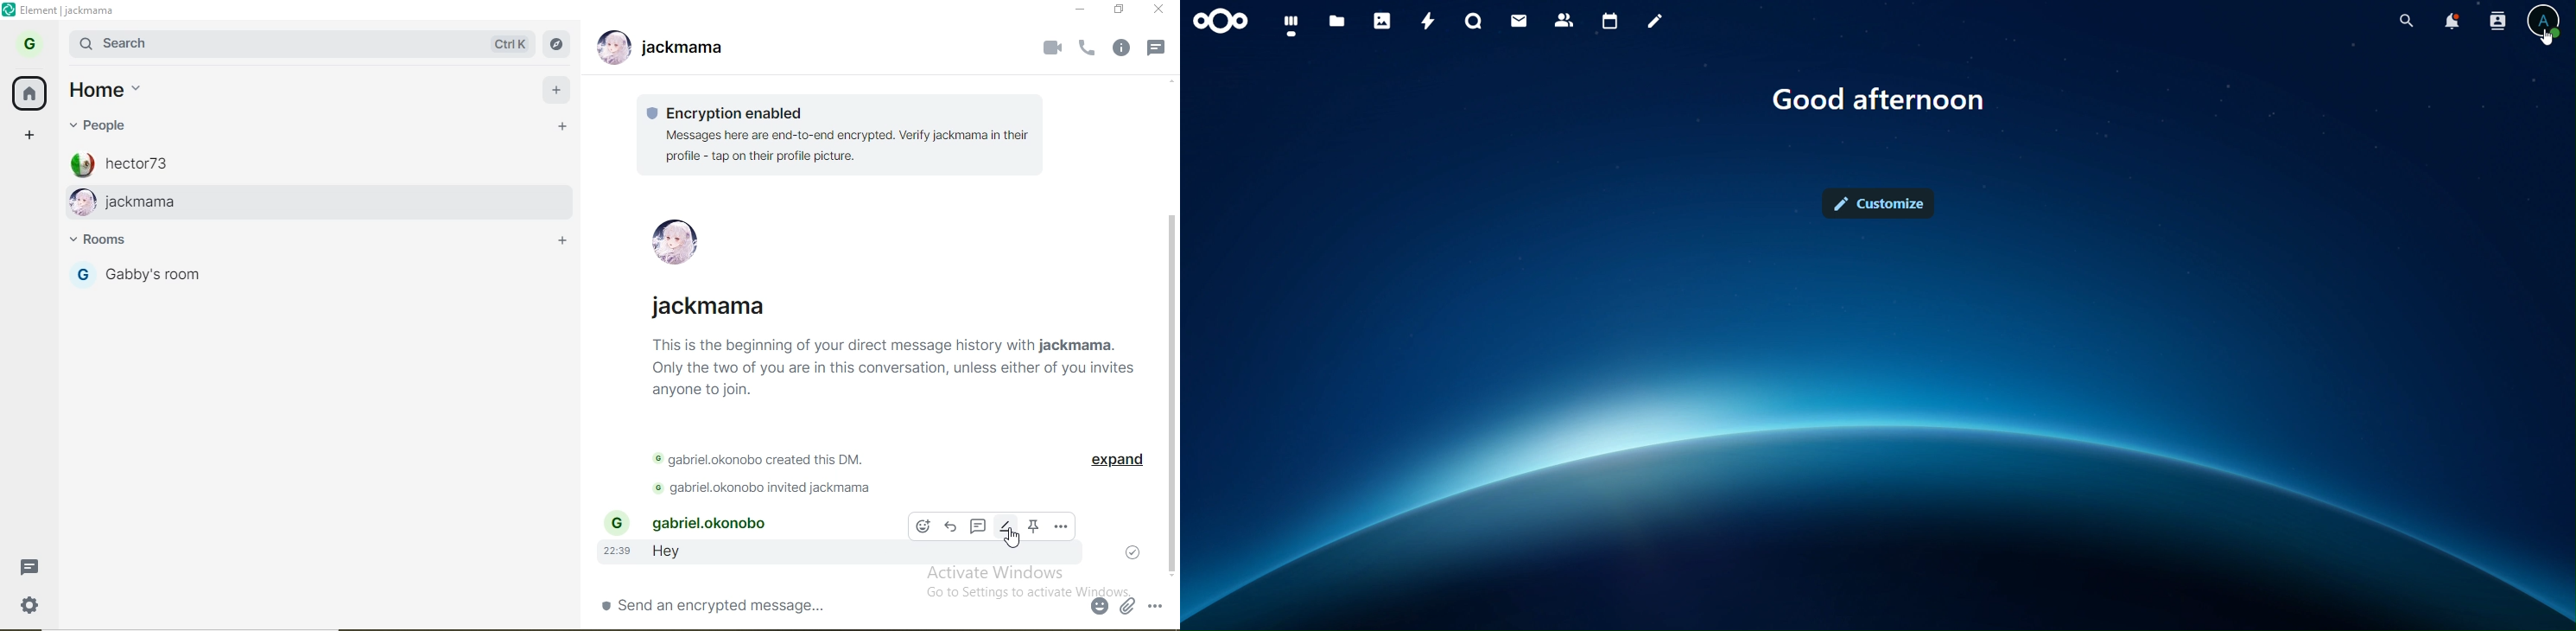 The height and width of the screenshot is (644, 2576). What do you see at coordinates (29, 95) in the screenshot?
I see `home` at bounding box center [29, 95].